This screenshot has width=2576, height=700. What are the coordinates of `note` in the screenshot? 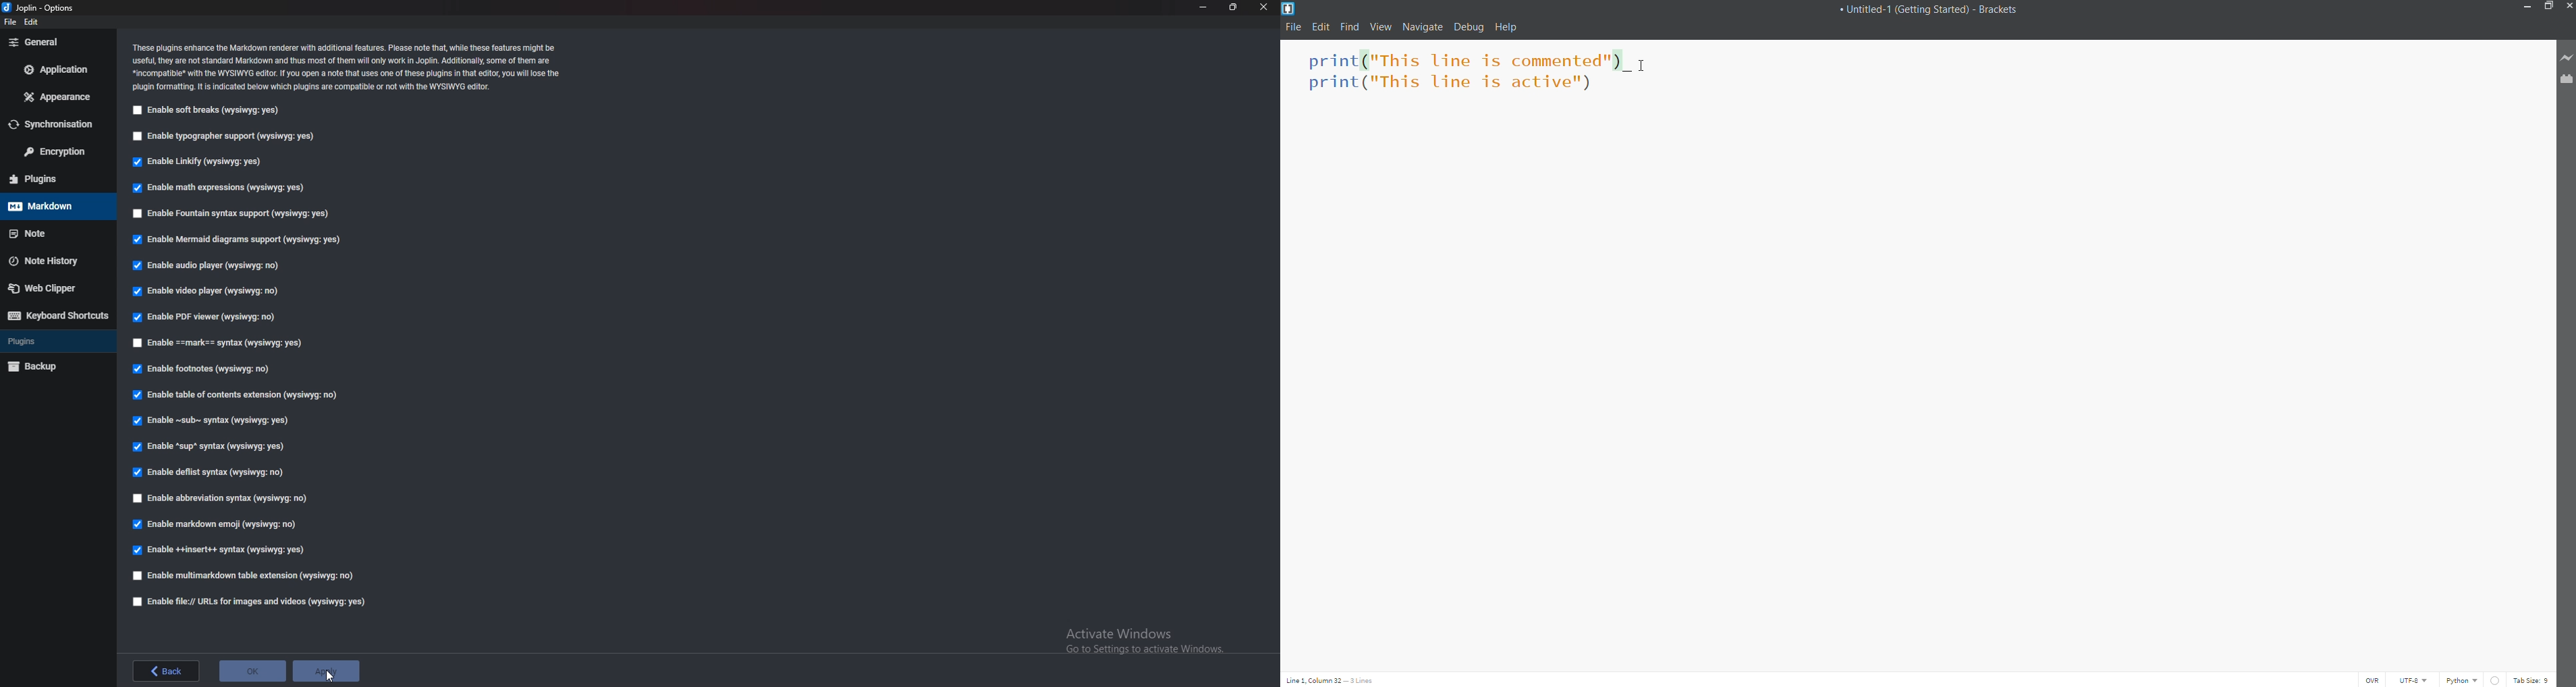 It's located at (50, 233).